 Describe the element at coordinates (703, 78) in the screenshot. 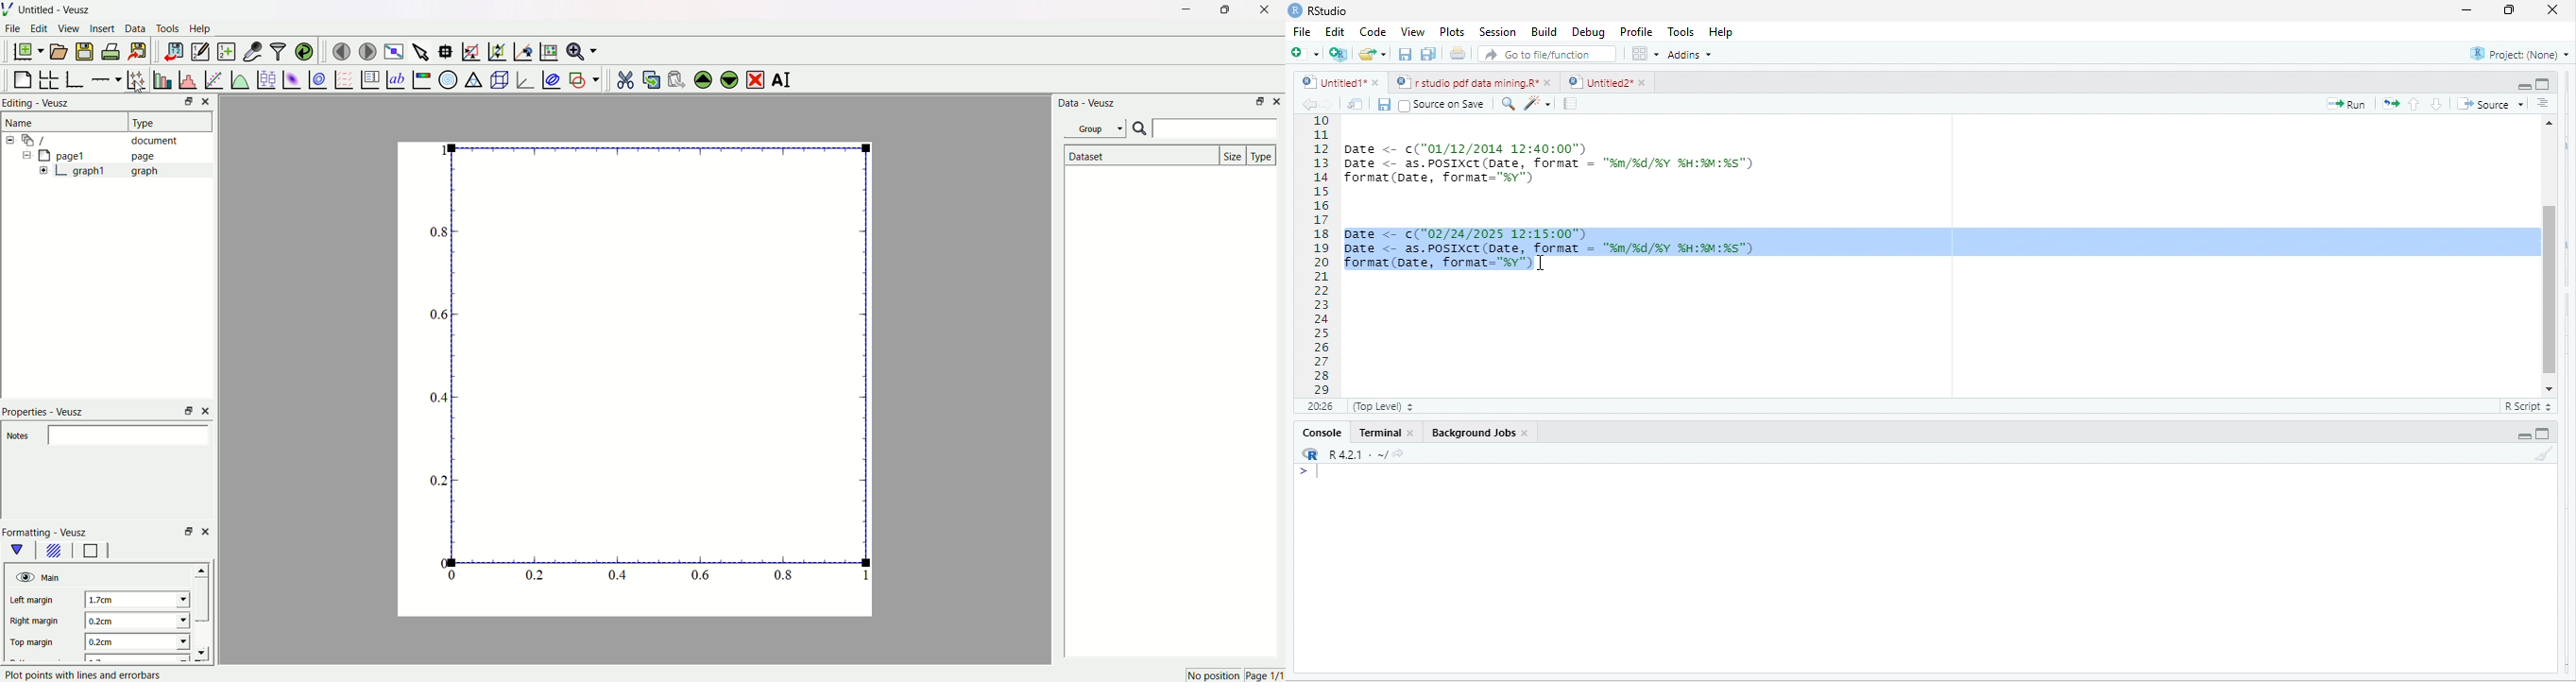

I see `move the widgets up` at that location.